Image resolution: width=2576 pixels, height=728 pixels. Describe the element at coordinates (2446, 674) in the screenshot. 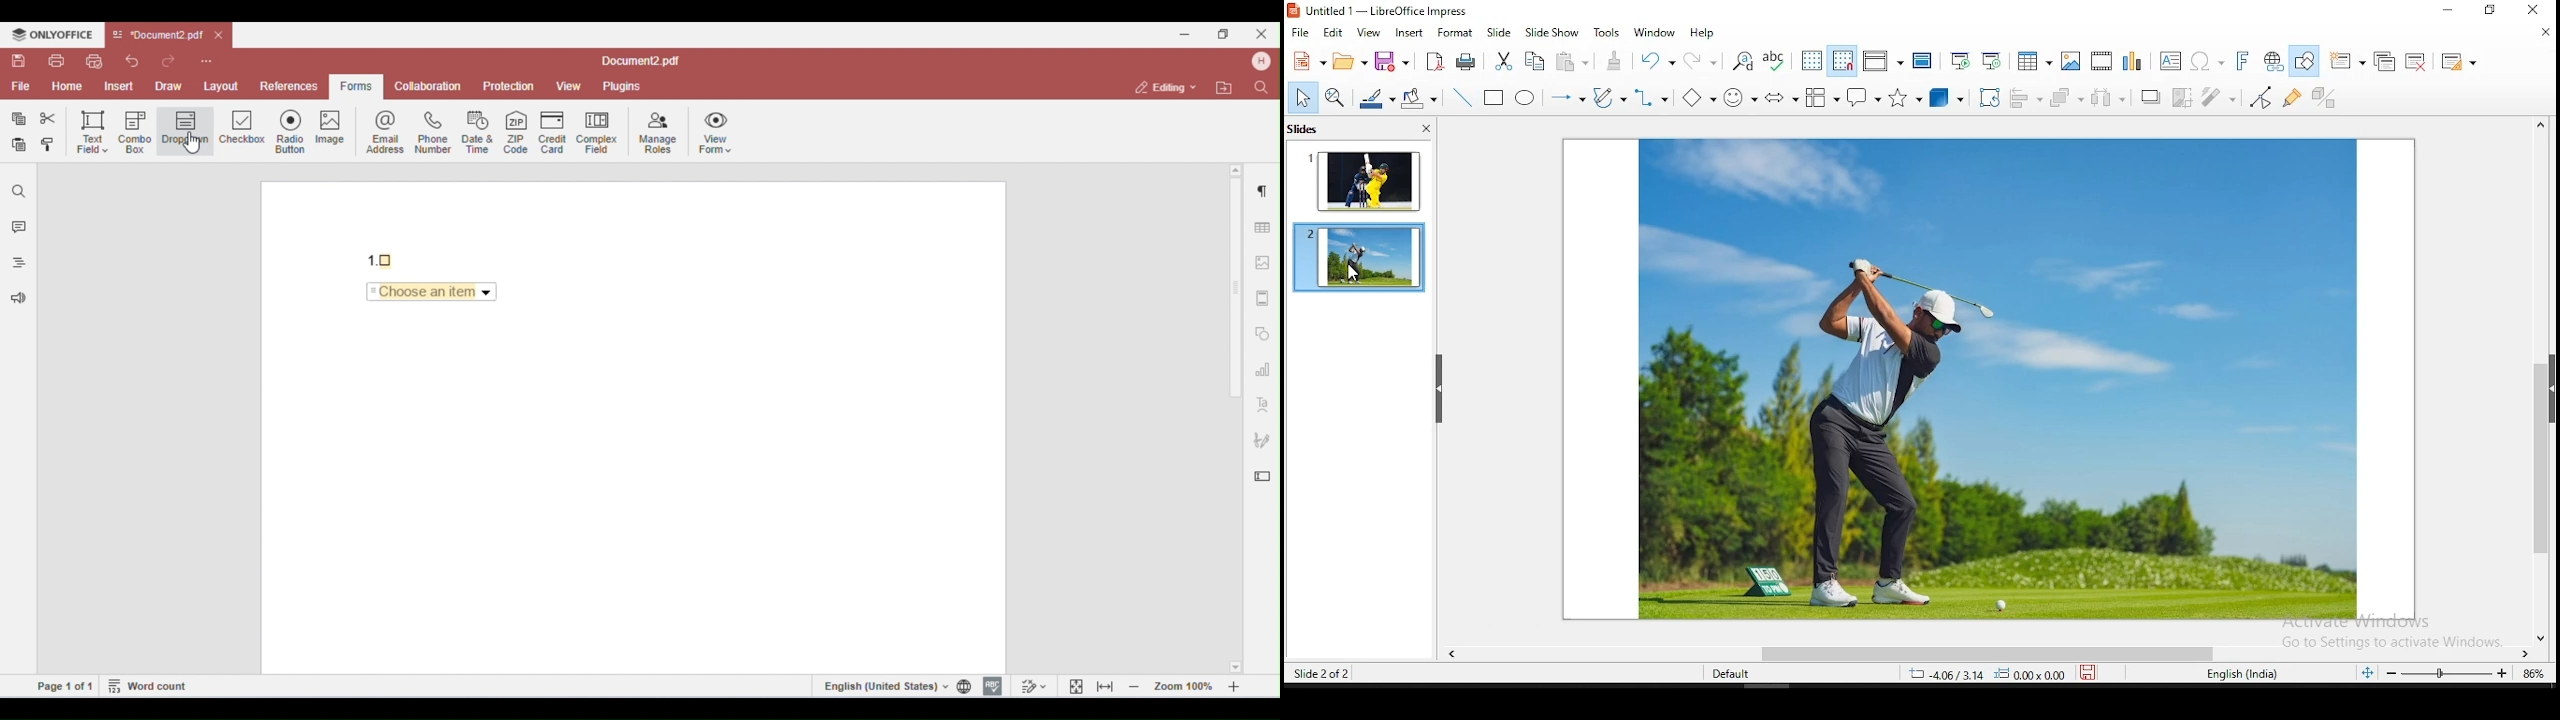

I see `zoom slider` at that location.